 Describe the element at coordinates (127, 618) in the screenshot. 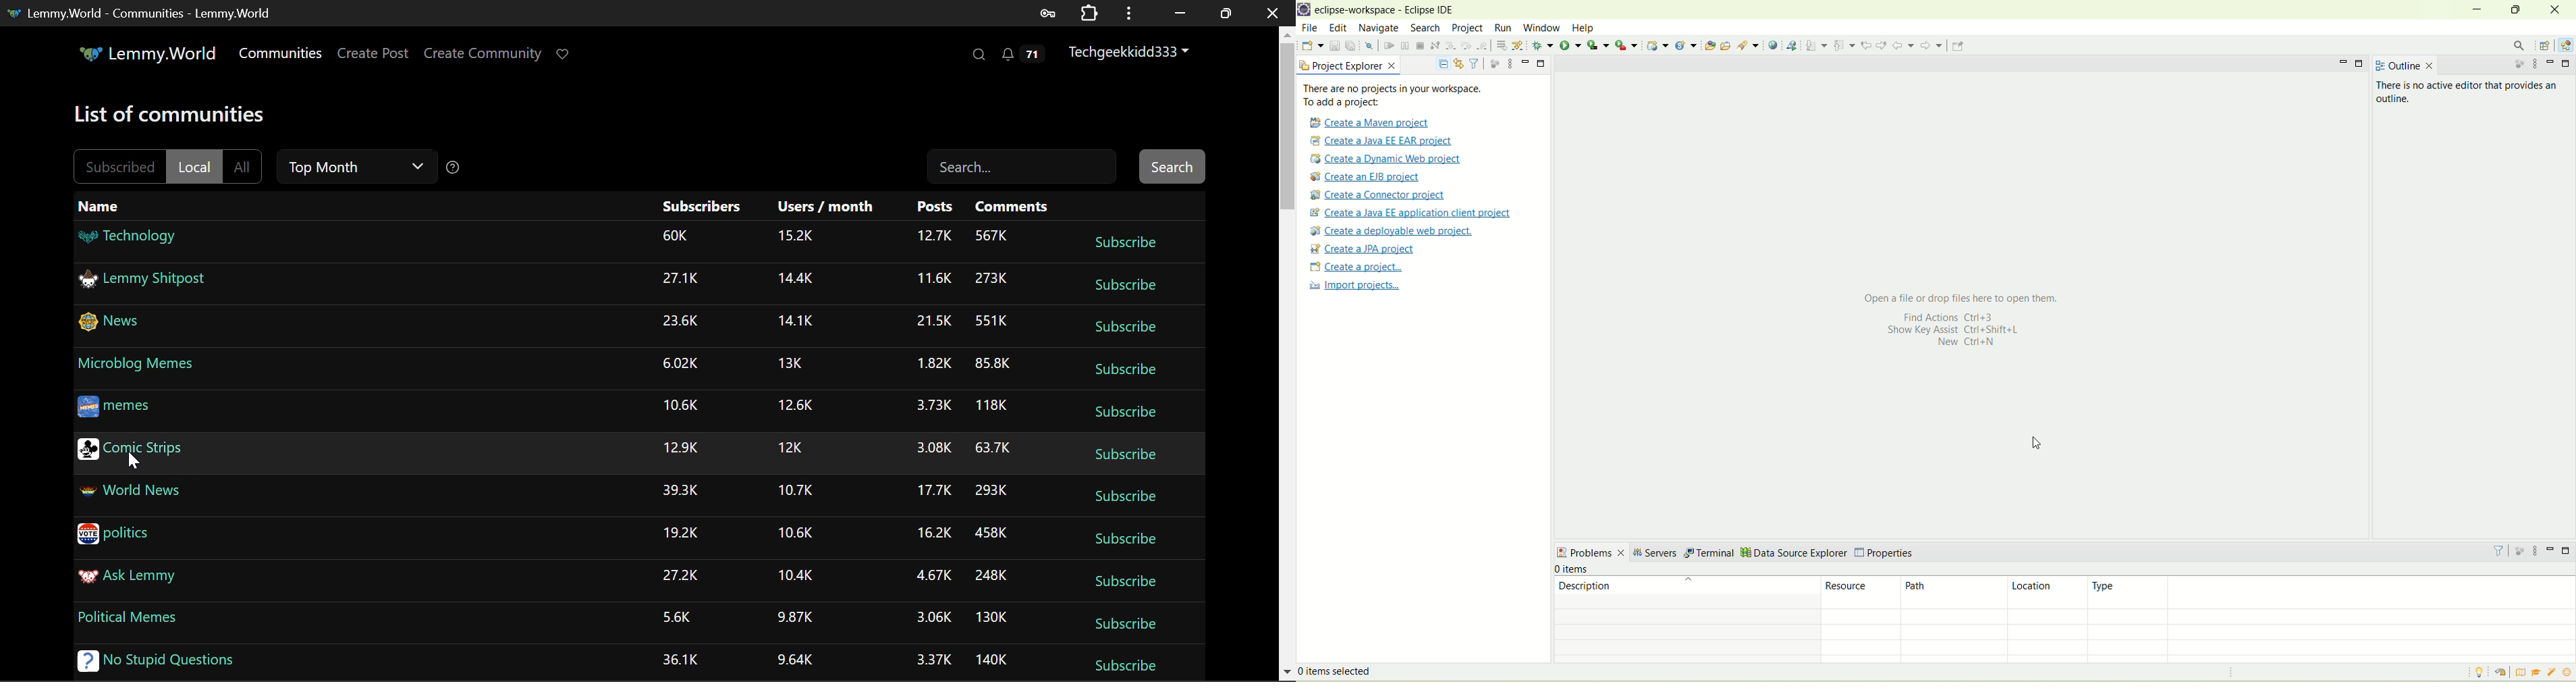

I see `Political Memes` at that location.